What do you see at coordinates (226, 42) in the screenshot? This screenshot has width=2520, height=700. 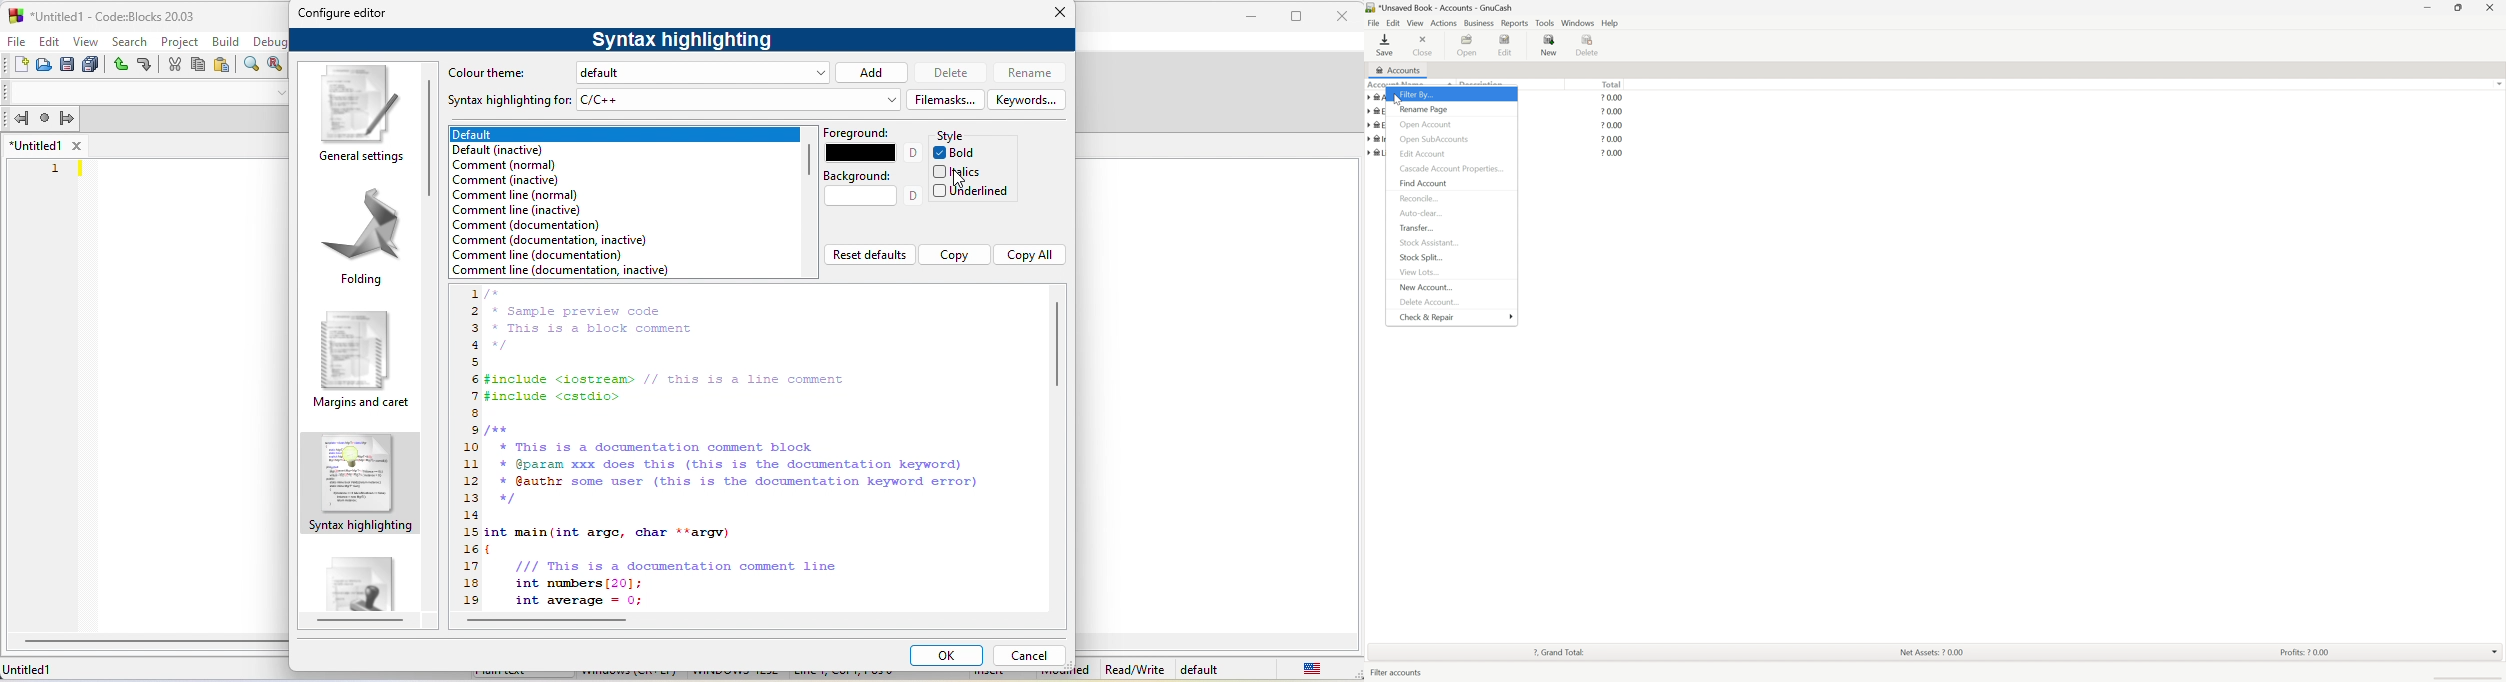 I see `build` at bounding box center [226, 42].